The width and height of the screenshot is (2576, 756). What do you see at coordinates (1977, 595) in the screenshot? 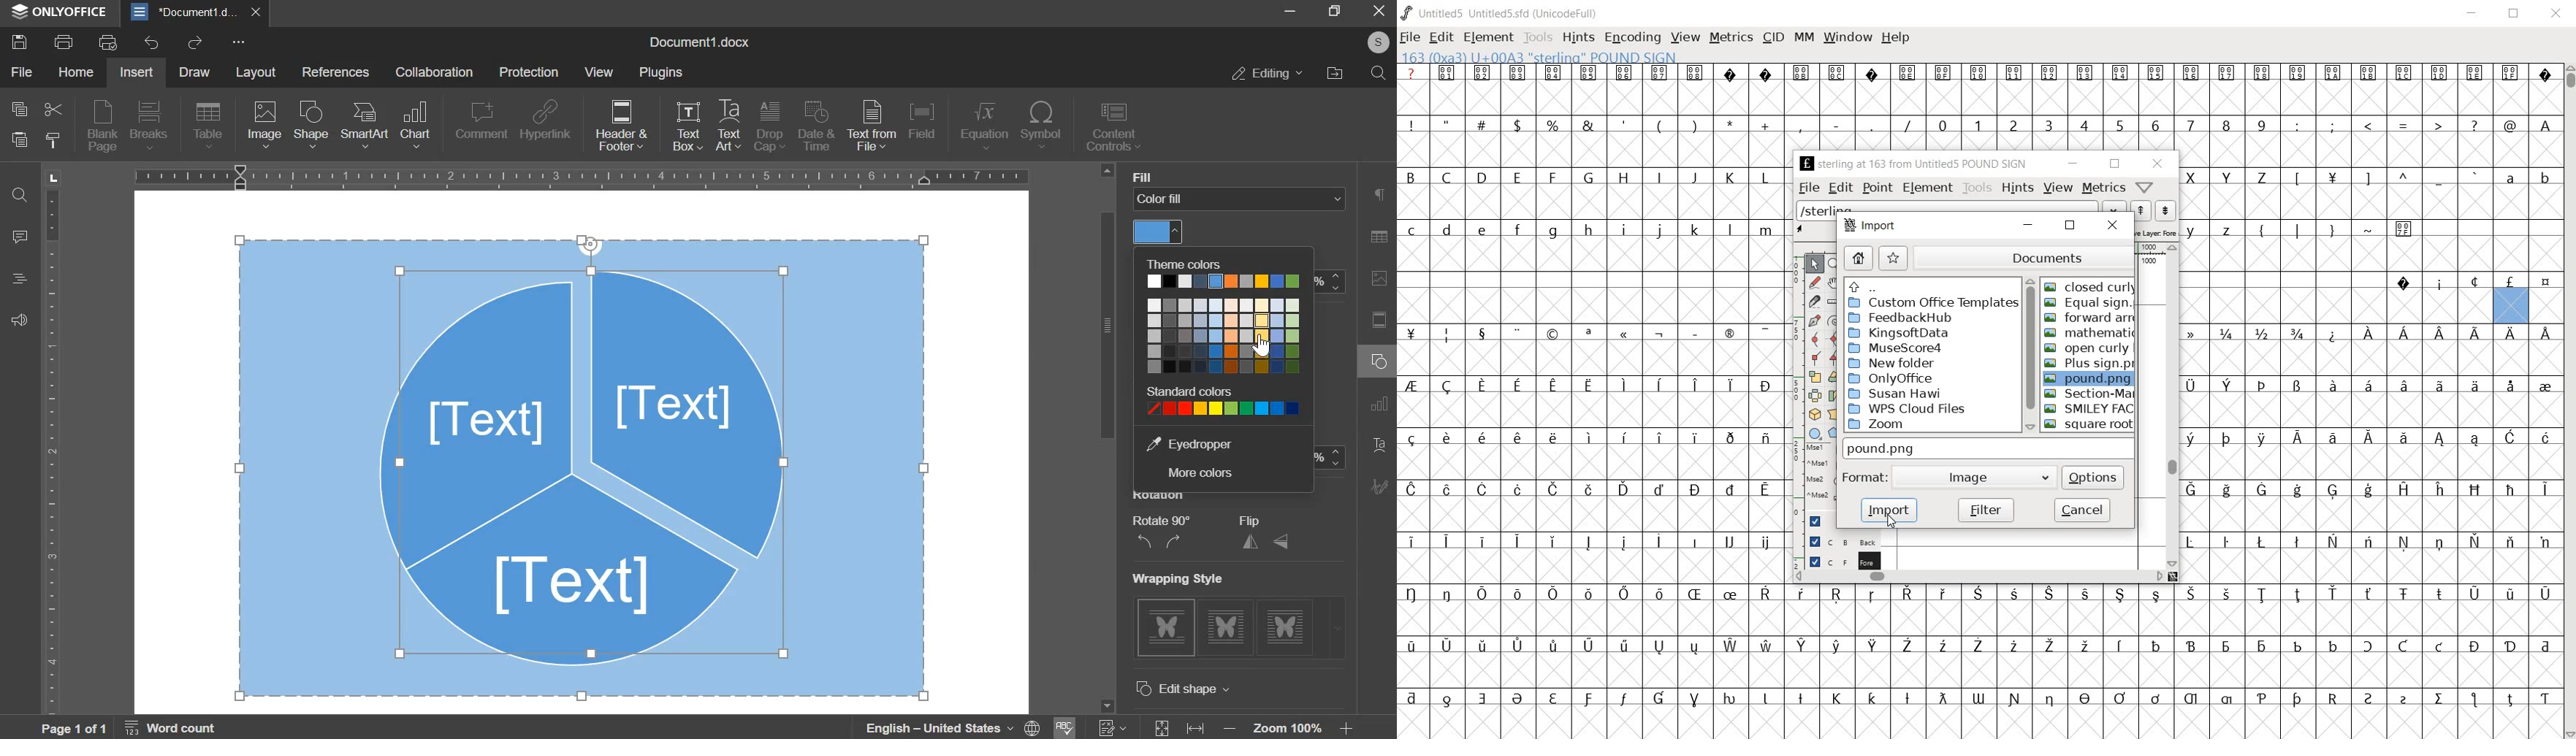
I see `Symbol` at bounding box center [1977, 595].